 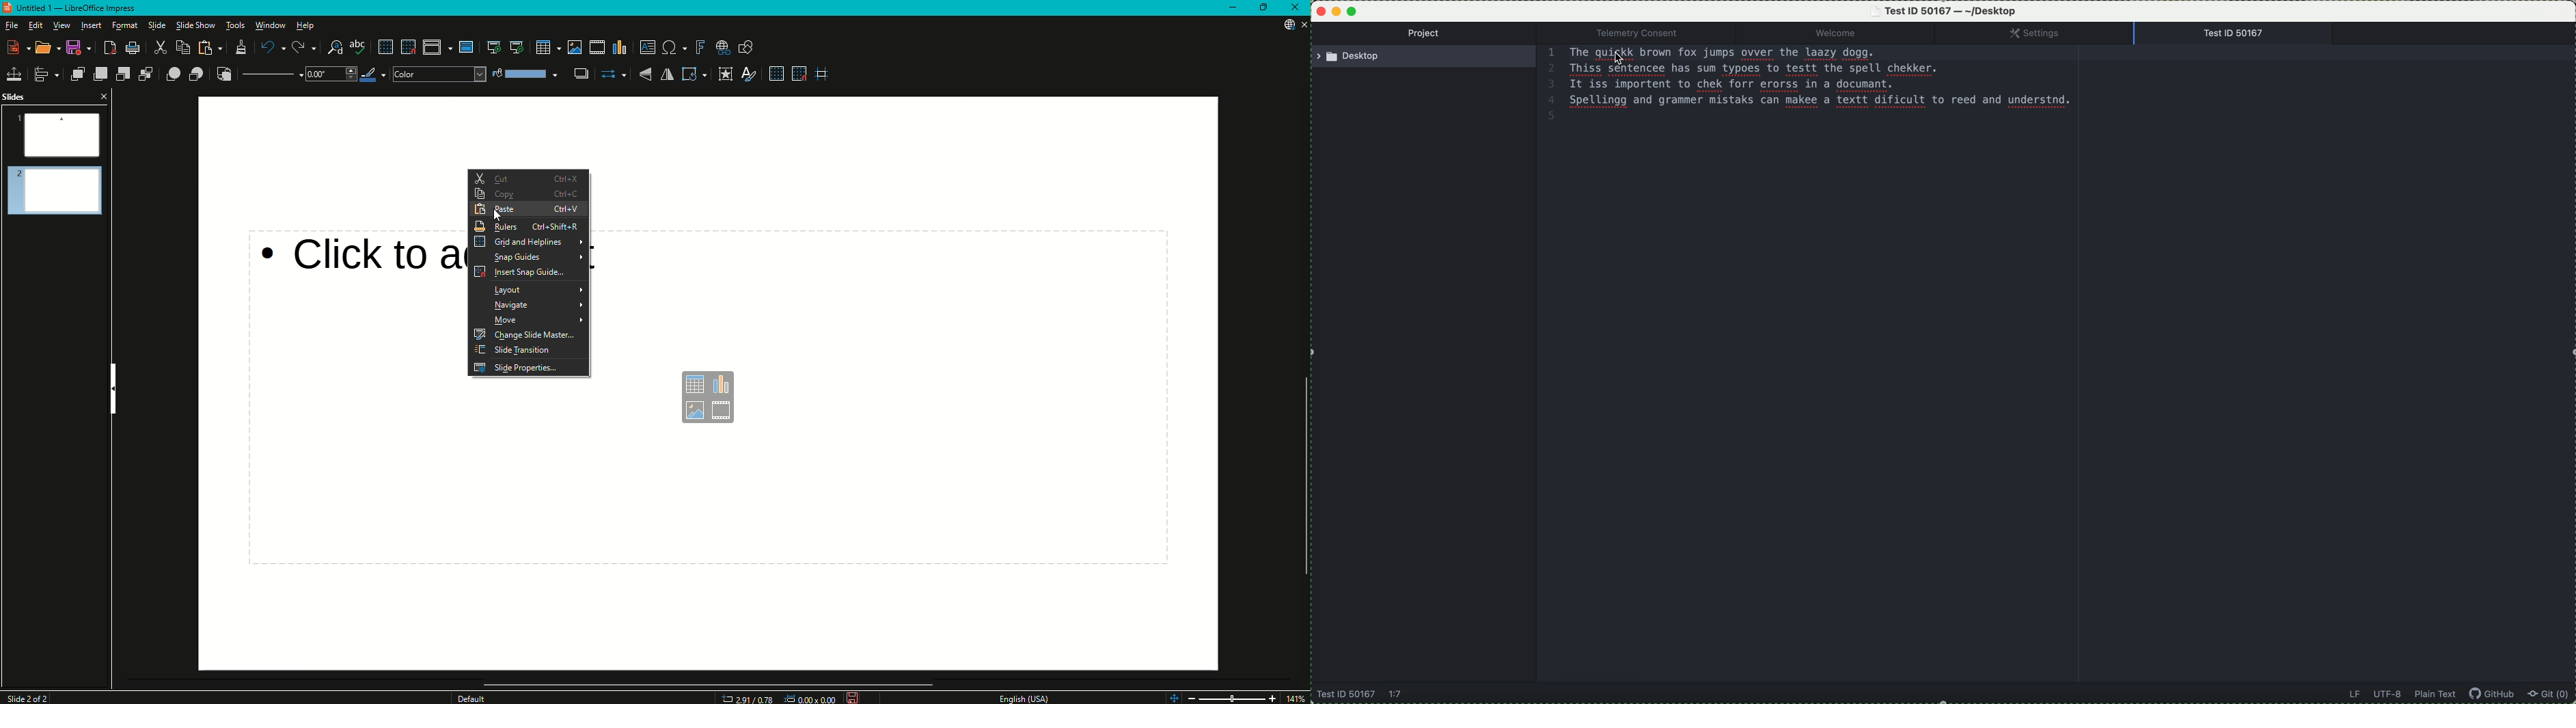 What do you see at coordinates (614, 76) in the screenshot?
I see `Select Start and End` at bounding box center [614, 76].